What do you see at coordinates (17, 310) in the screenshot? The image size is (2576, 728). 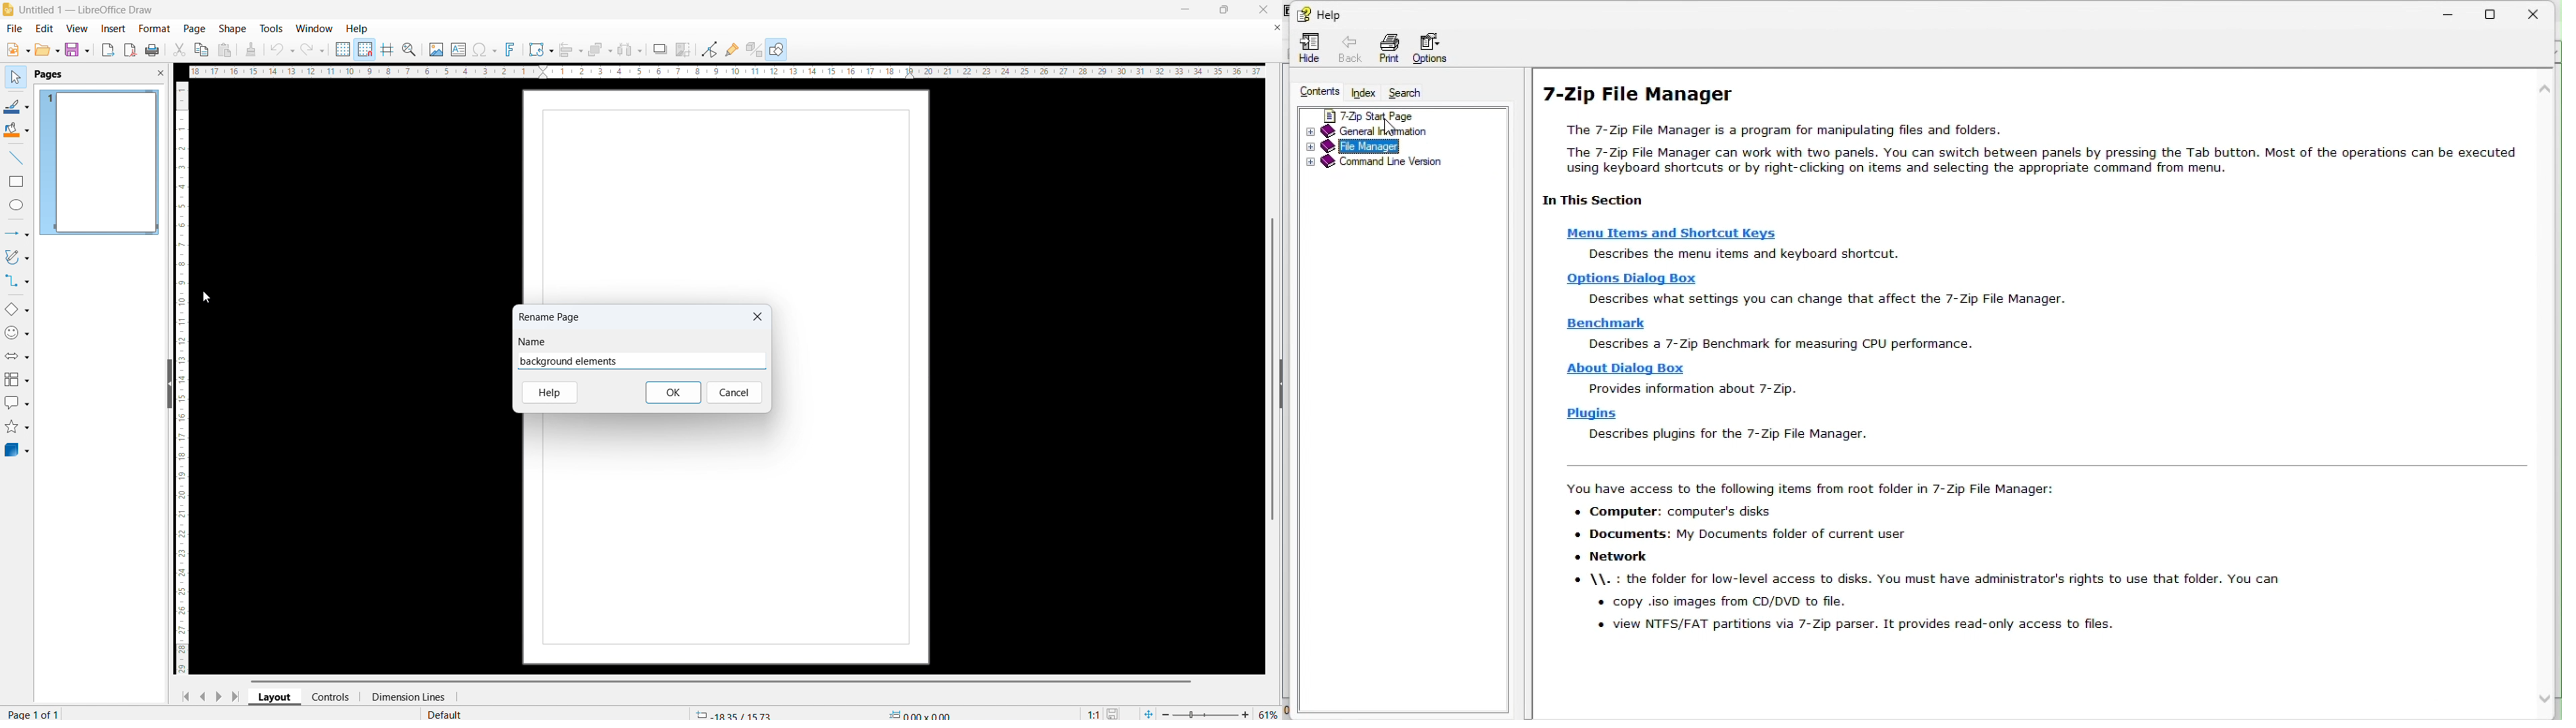 I see `basic shapes` at bounding box center [17, 310].